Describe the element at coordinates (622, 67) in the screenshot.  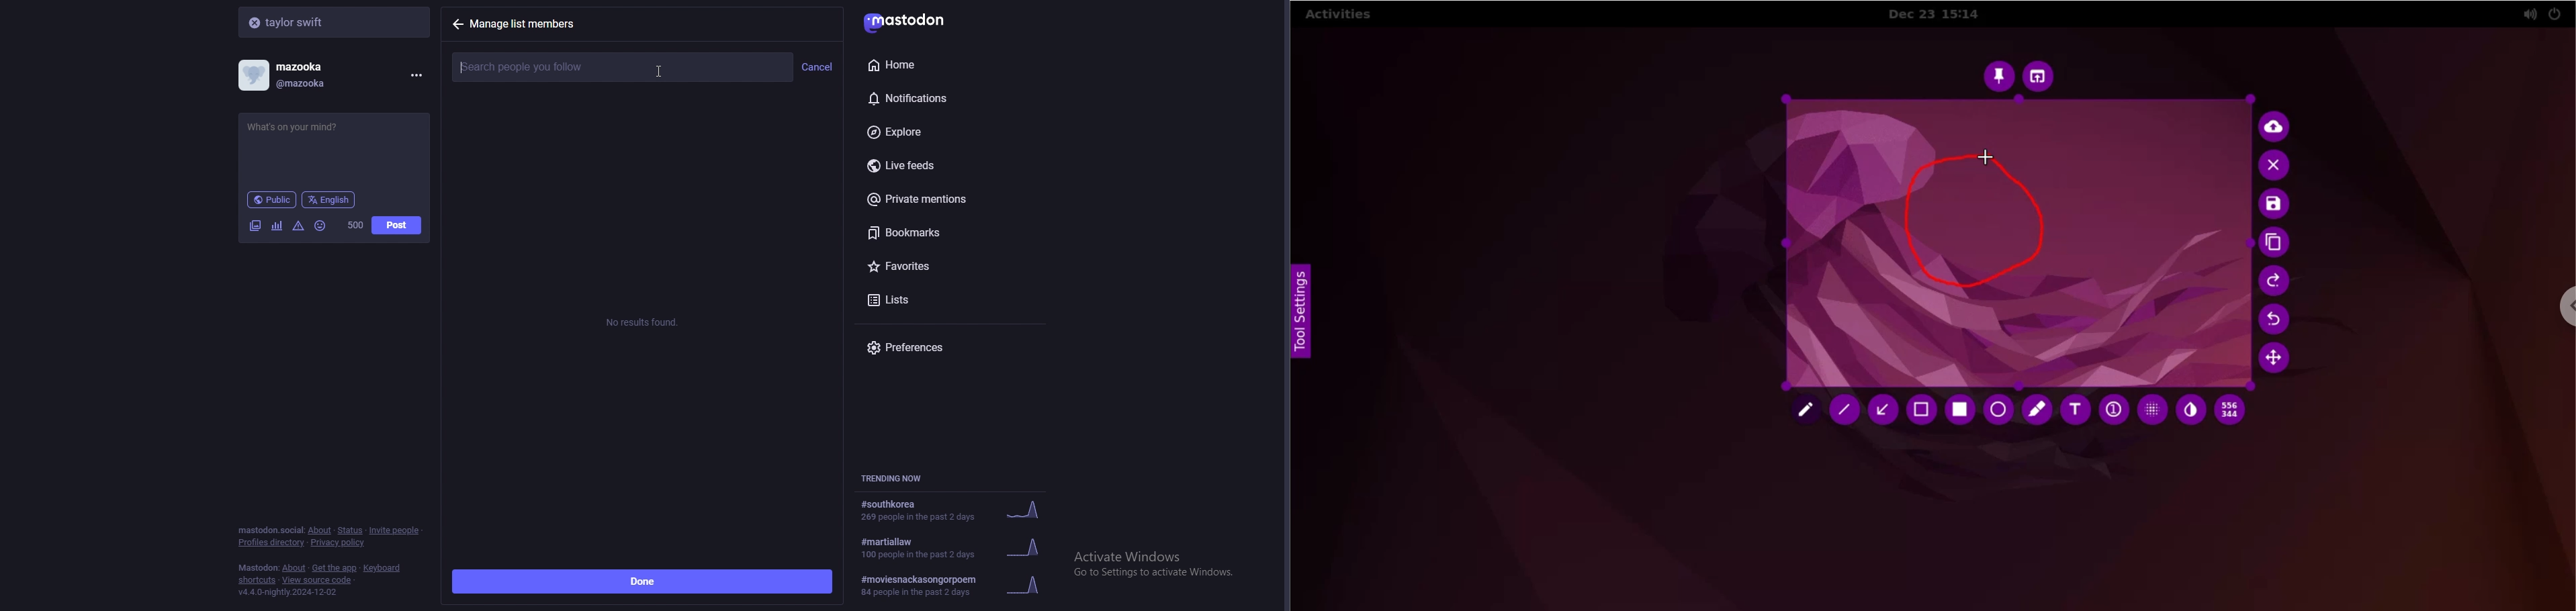
I see `list member input` at that location.